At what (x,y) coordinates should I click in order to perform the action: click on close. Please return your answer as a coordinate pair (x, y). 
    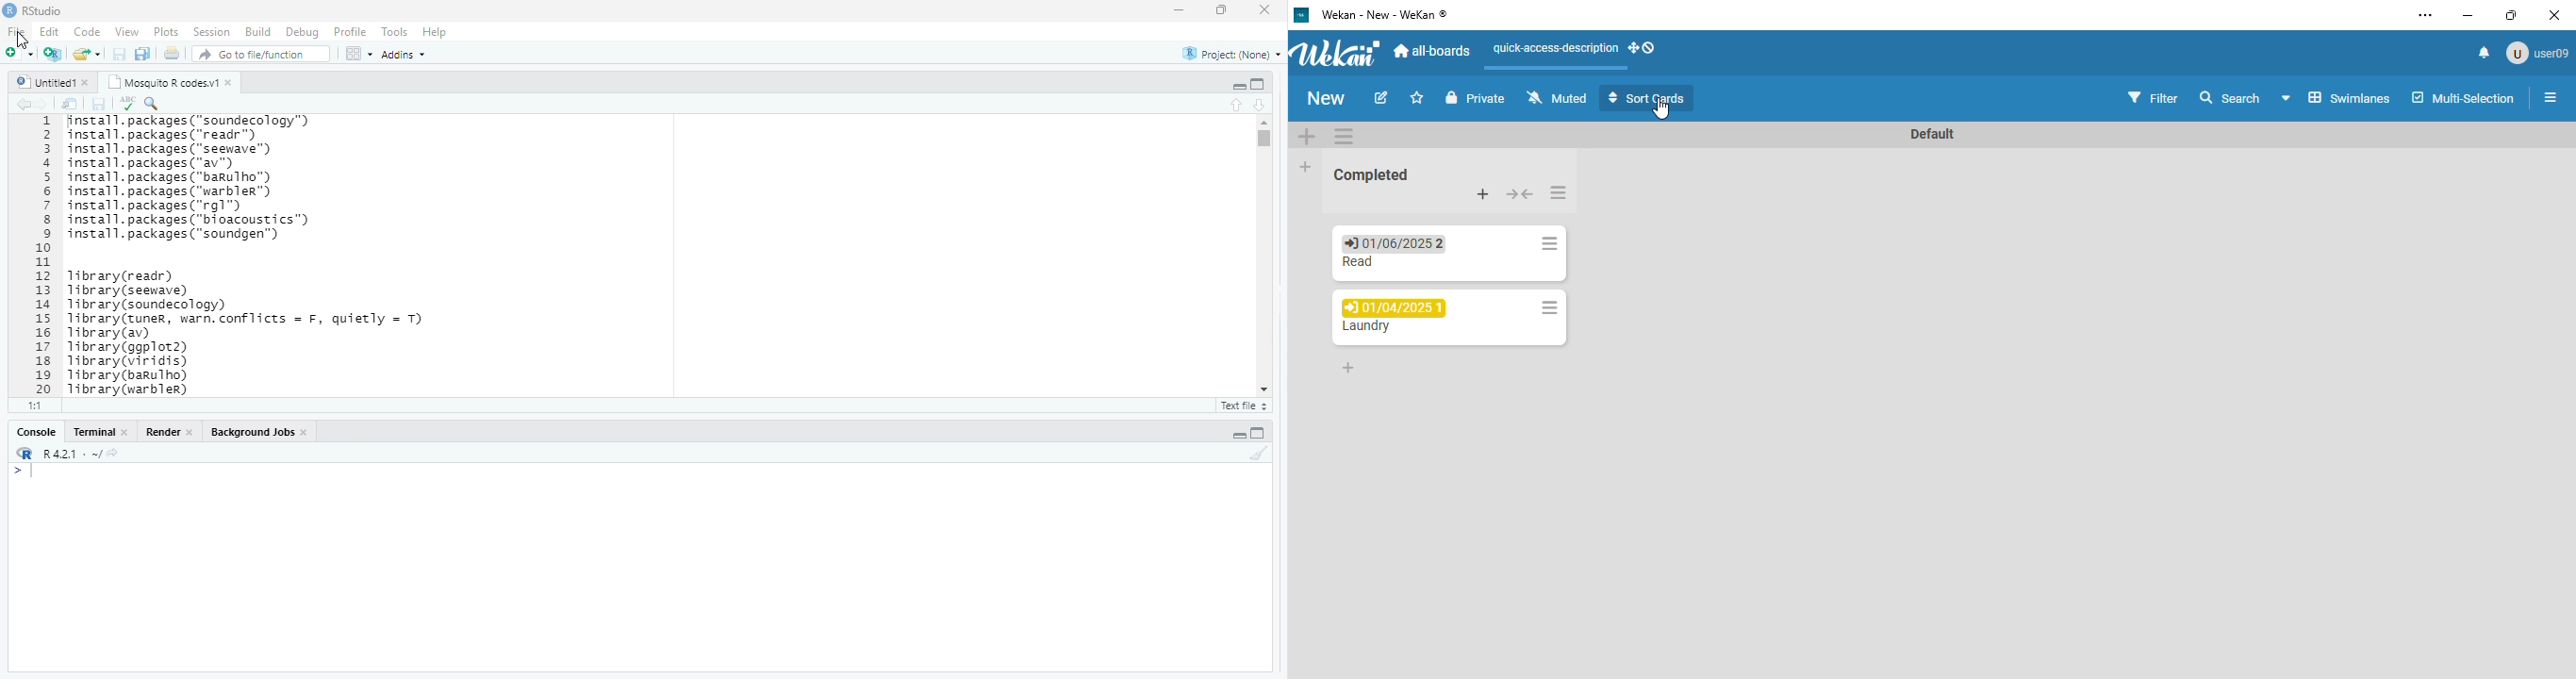
    Looking at the image, I should click on (1265, 9).